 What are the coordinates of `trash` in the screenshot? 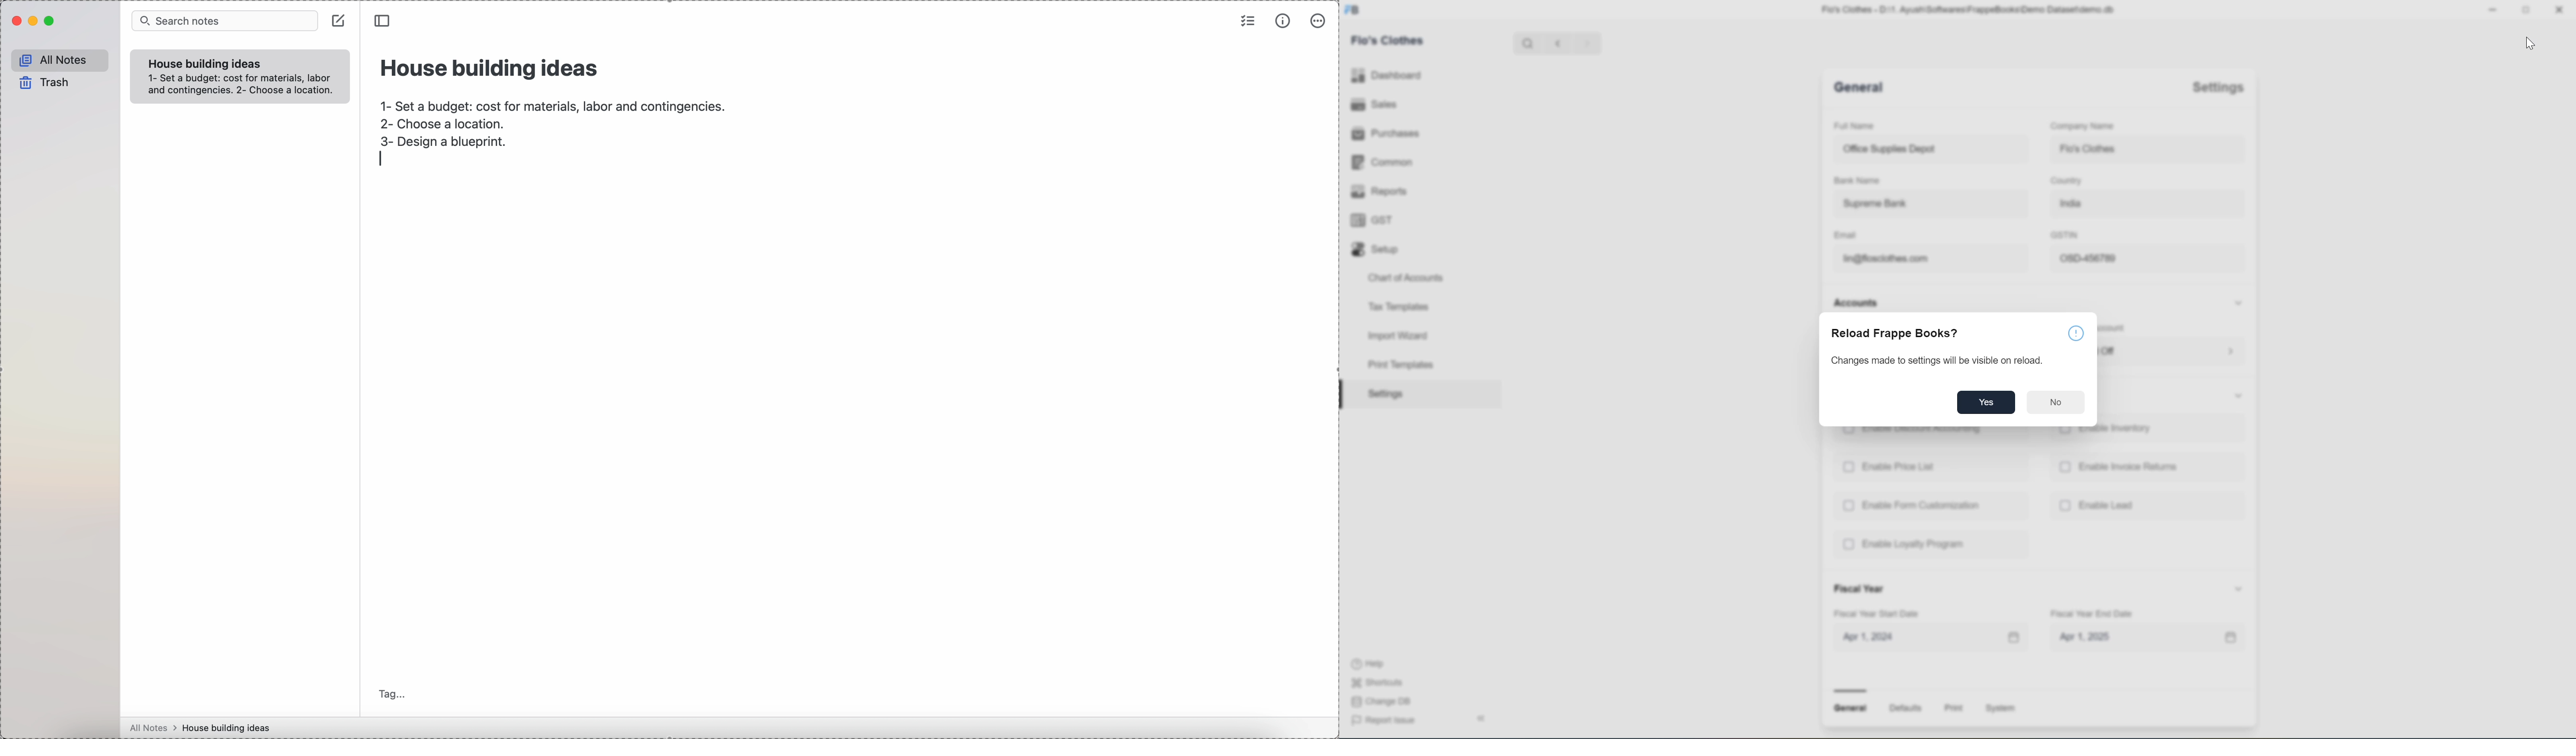 It's located at (43, 83).